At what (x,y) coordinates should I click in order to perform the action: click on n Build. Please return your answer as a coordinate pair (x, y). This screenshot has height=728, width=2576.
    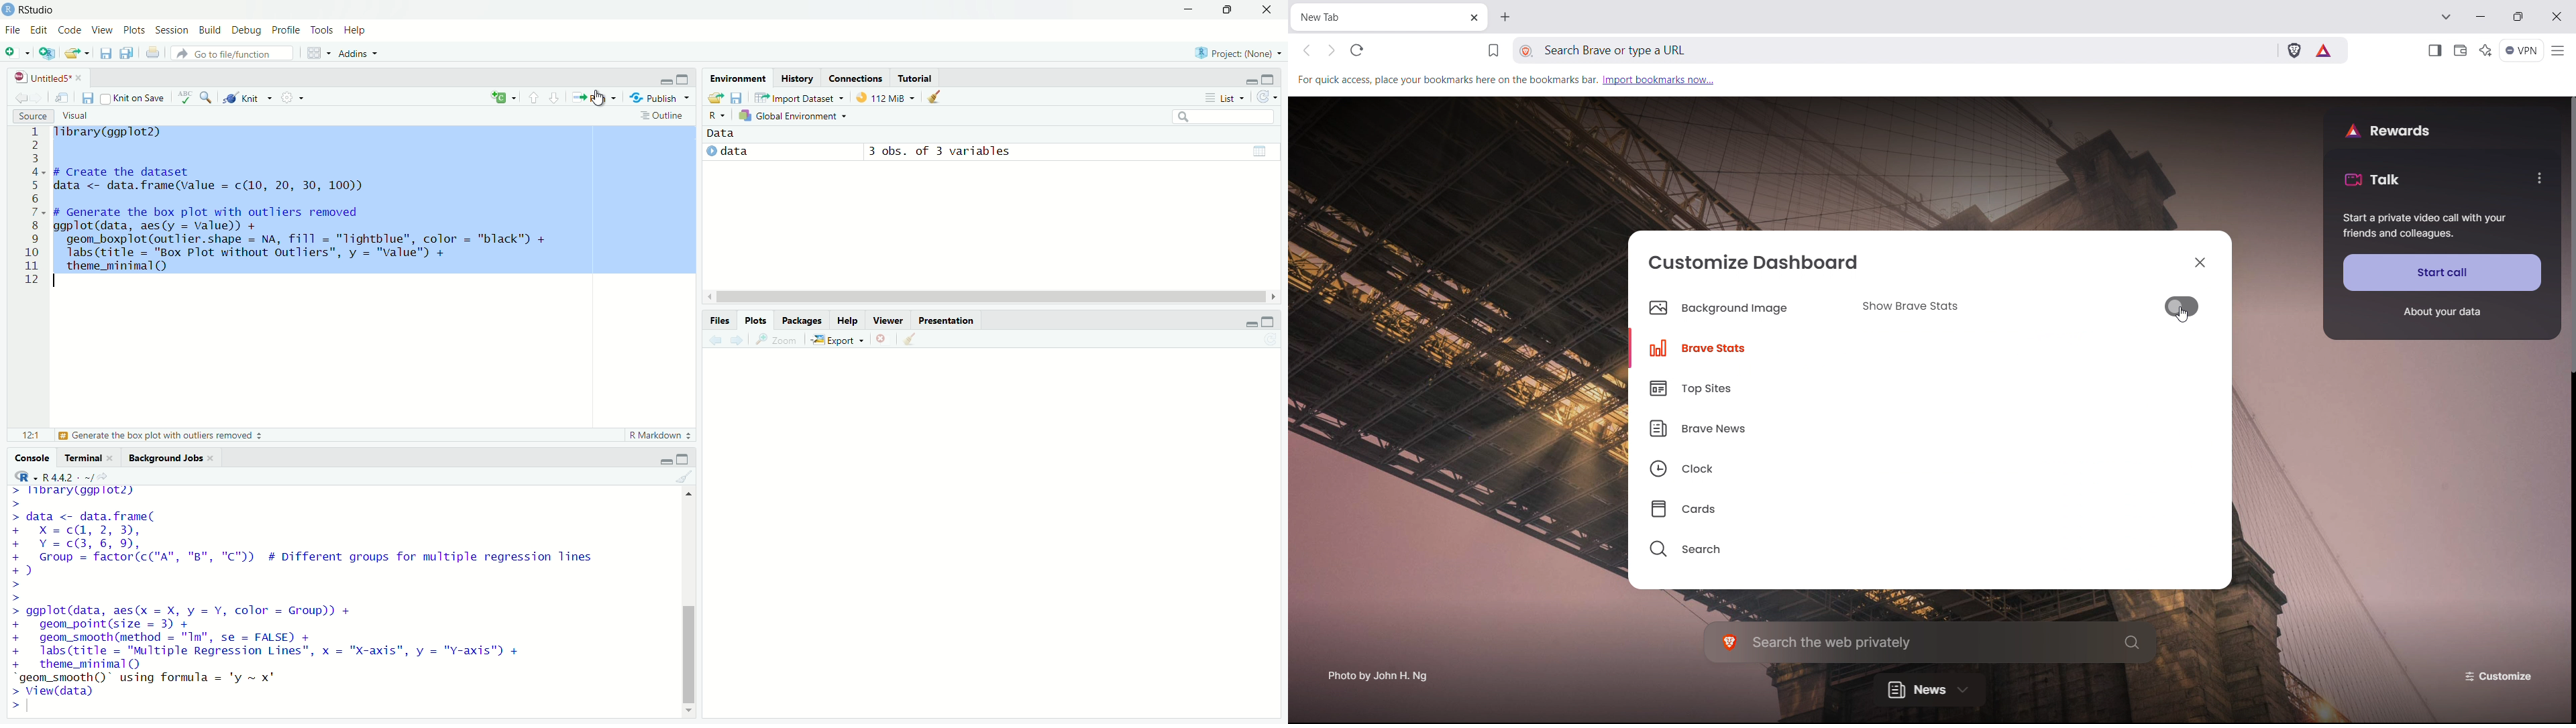
    Looking at the image, I should click on (209, 31).